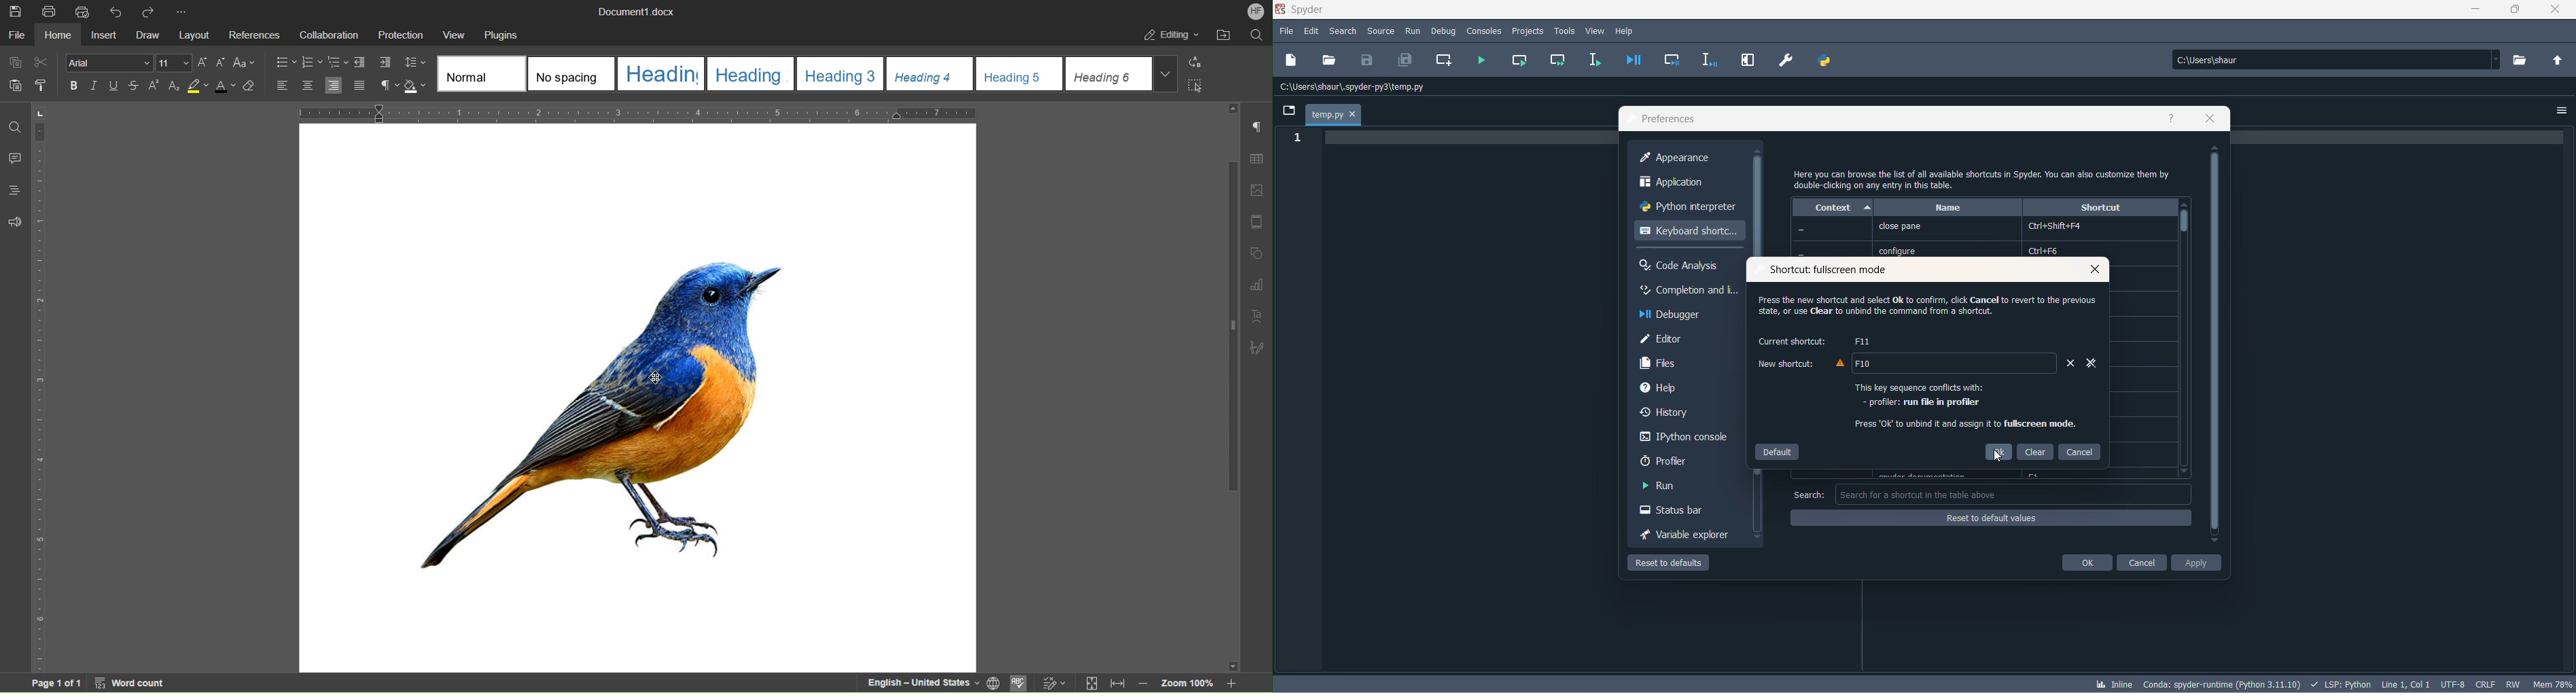 The height and width of the screenshot is (700, 2576). Describe the element at coordinates (94, 86) in the screenshot. I see `Italic` at that location.